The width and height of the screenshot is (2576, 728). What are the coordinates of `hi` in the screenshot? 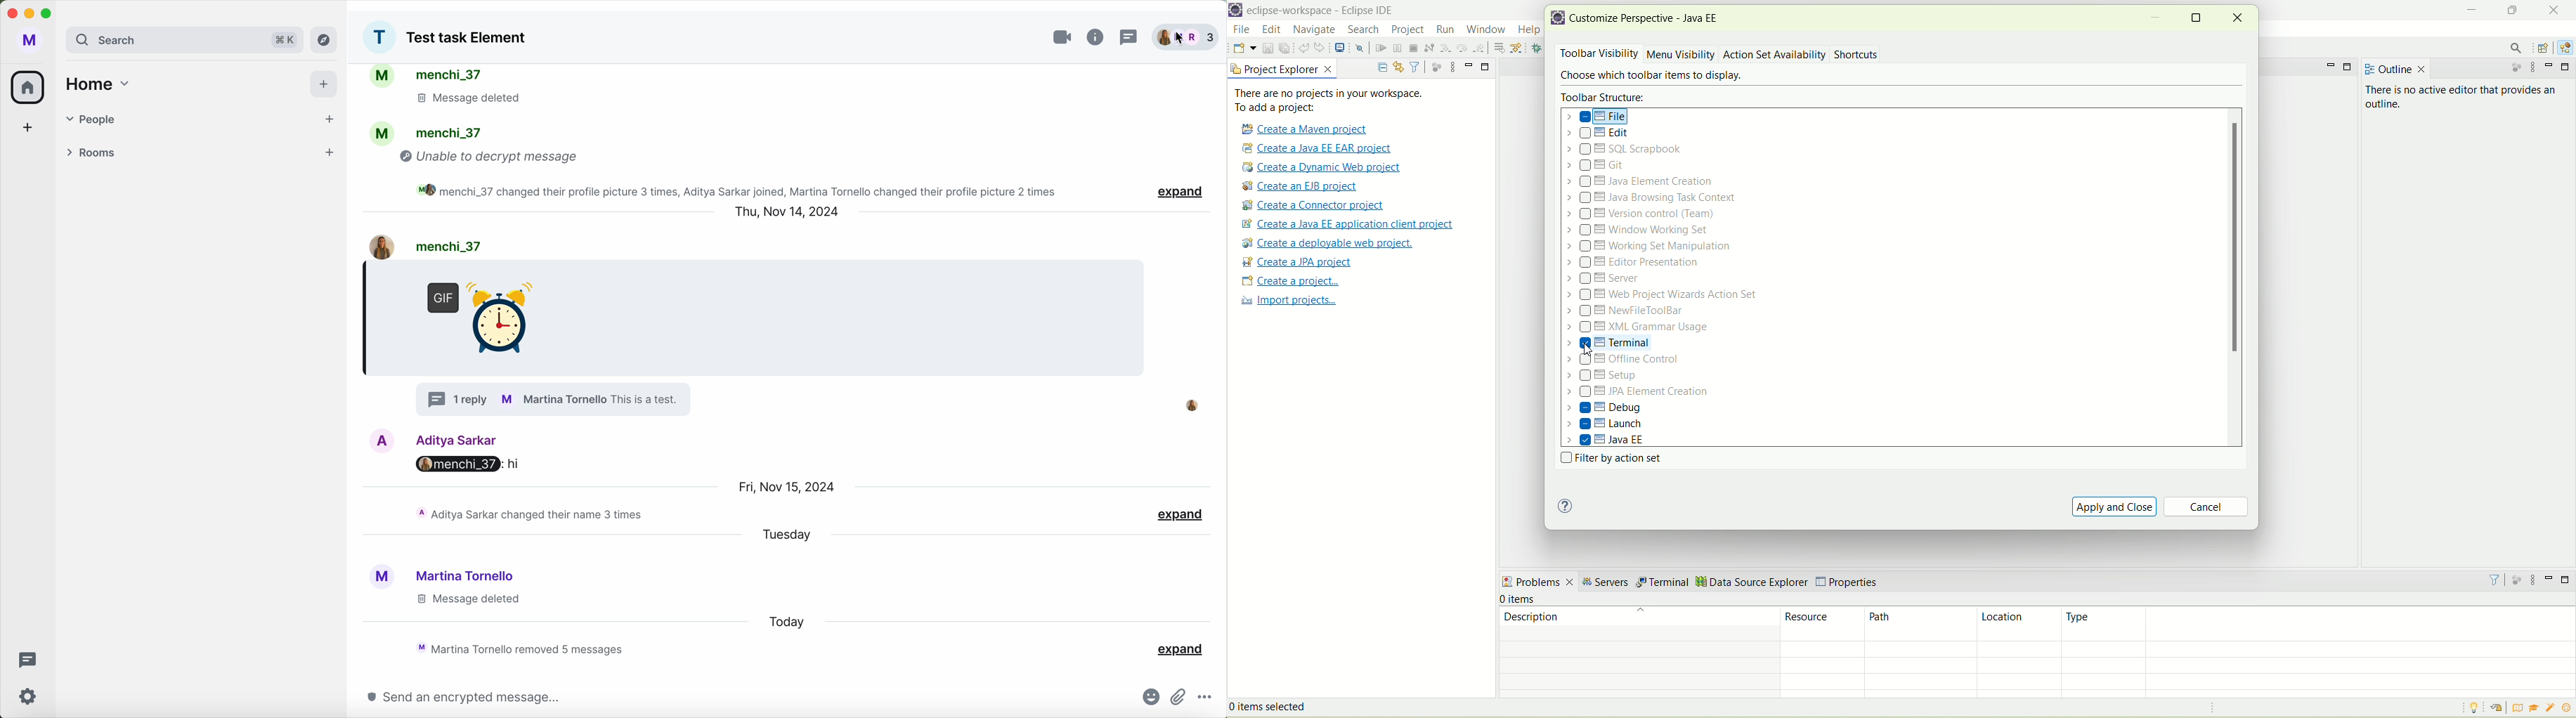 It's located at (517, 465).